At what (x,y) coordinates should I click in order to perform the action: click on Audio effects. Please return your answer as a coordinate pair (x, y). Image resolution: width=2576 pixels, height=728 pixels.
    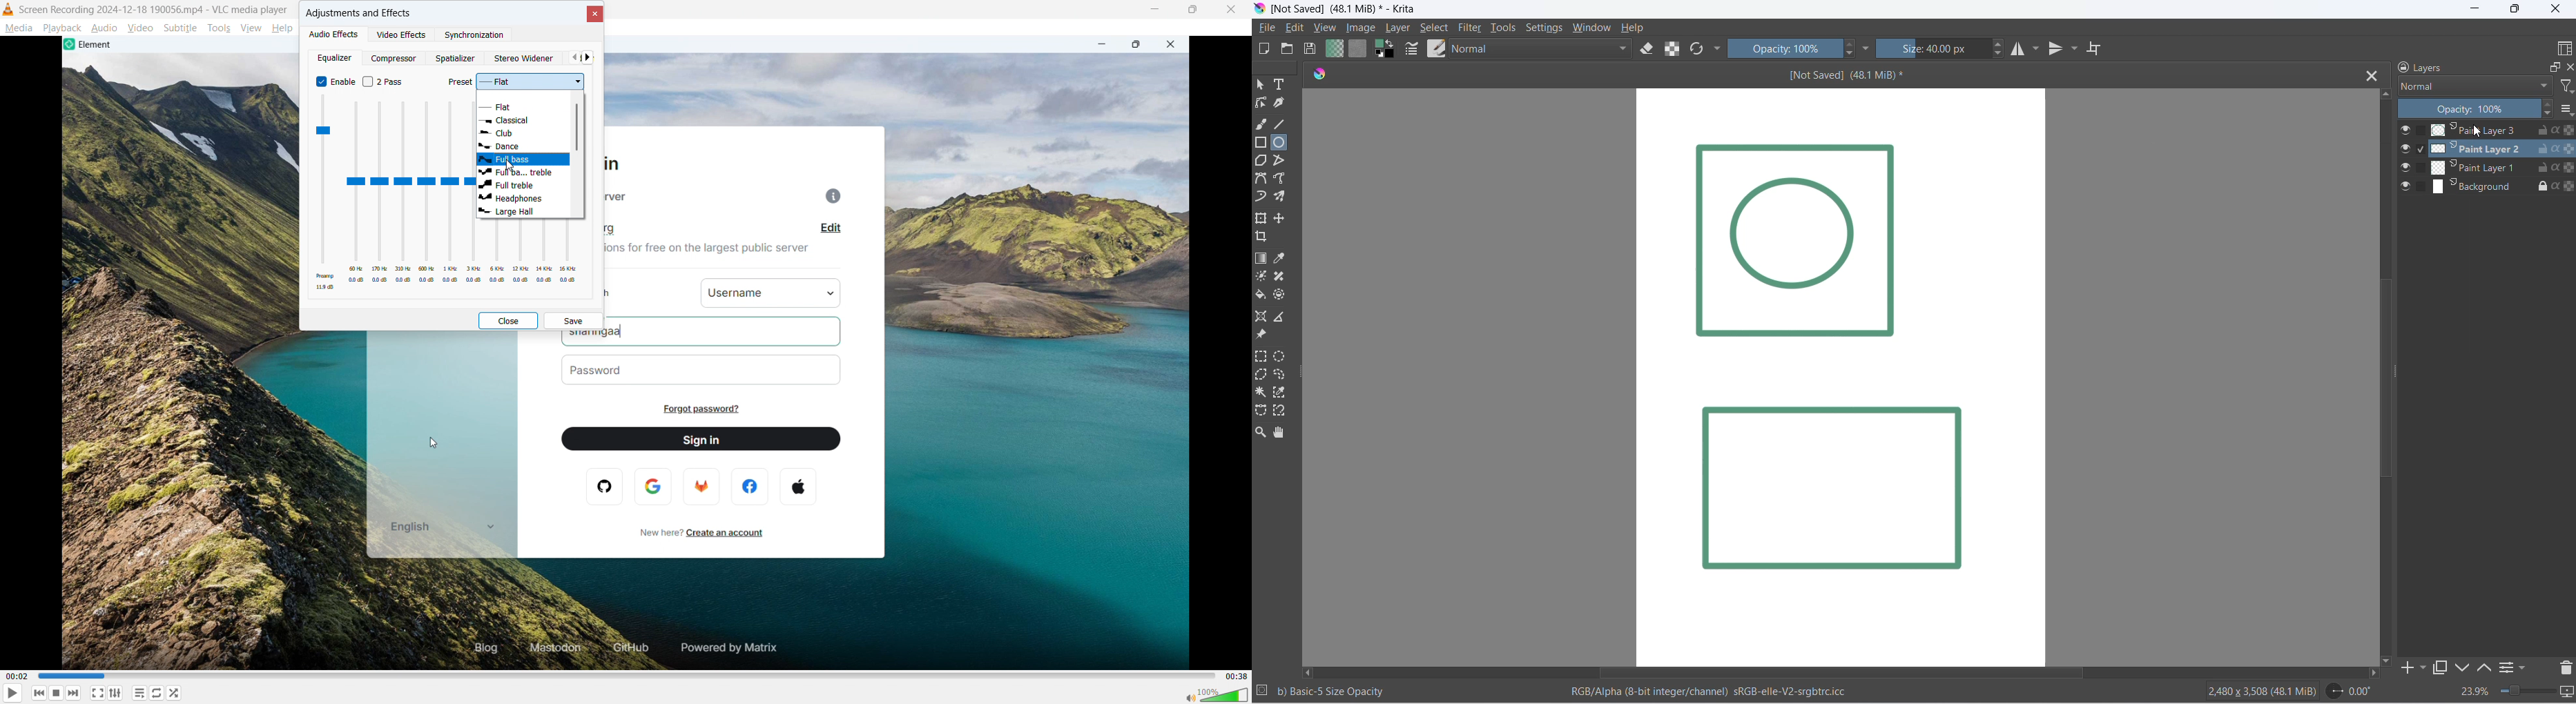
    Looking at the image, I should click on (335, 33).